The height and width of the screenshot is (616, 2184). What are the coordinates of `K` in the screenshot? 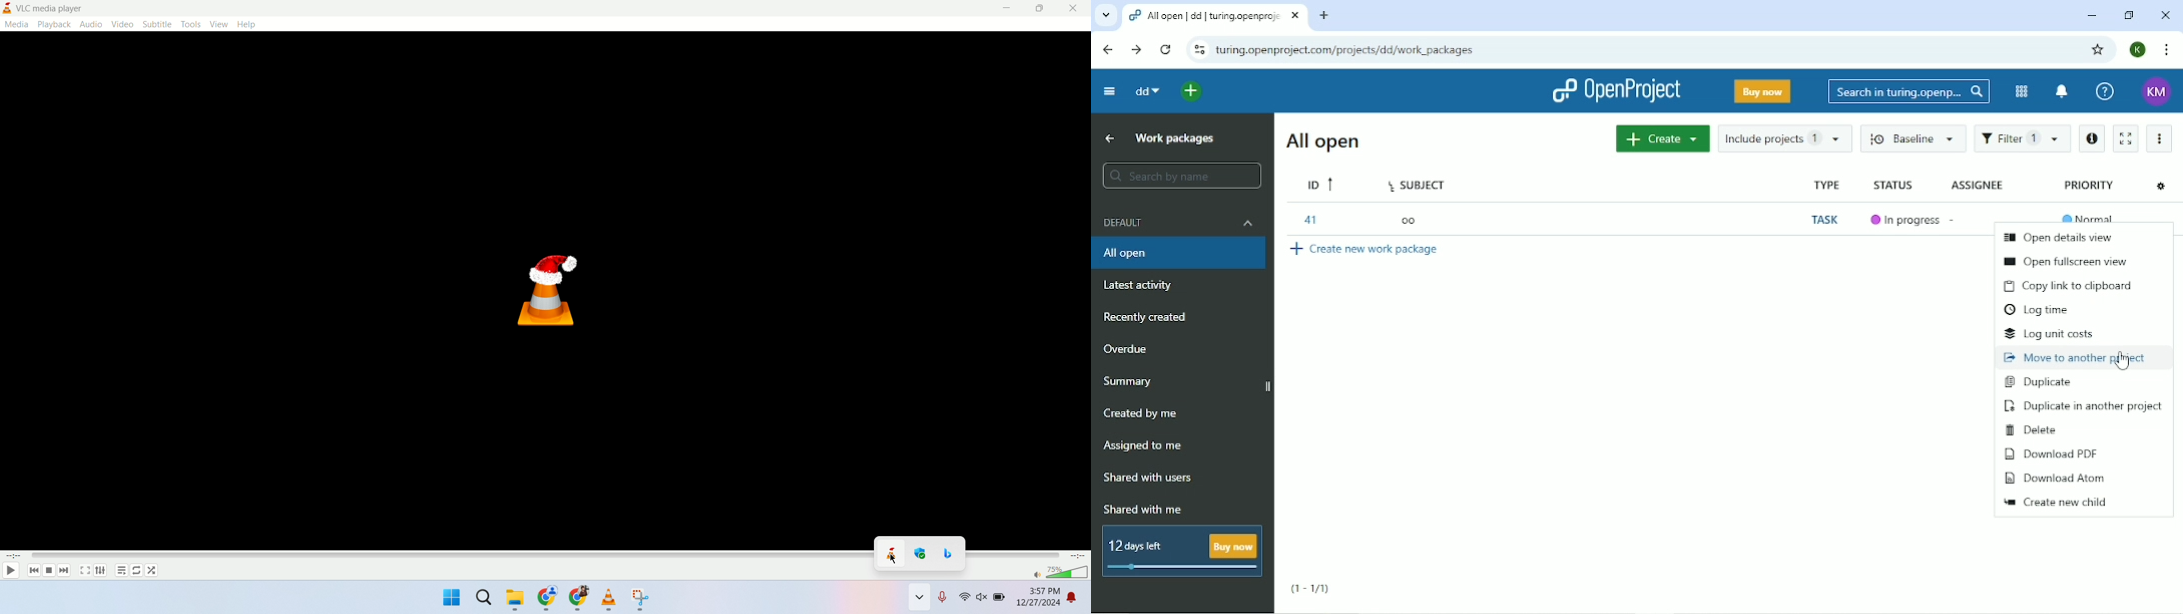 It's located at (2139, 49).